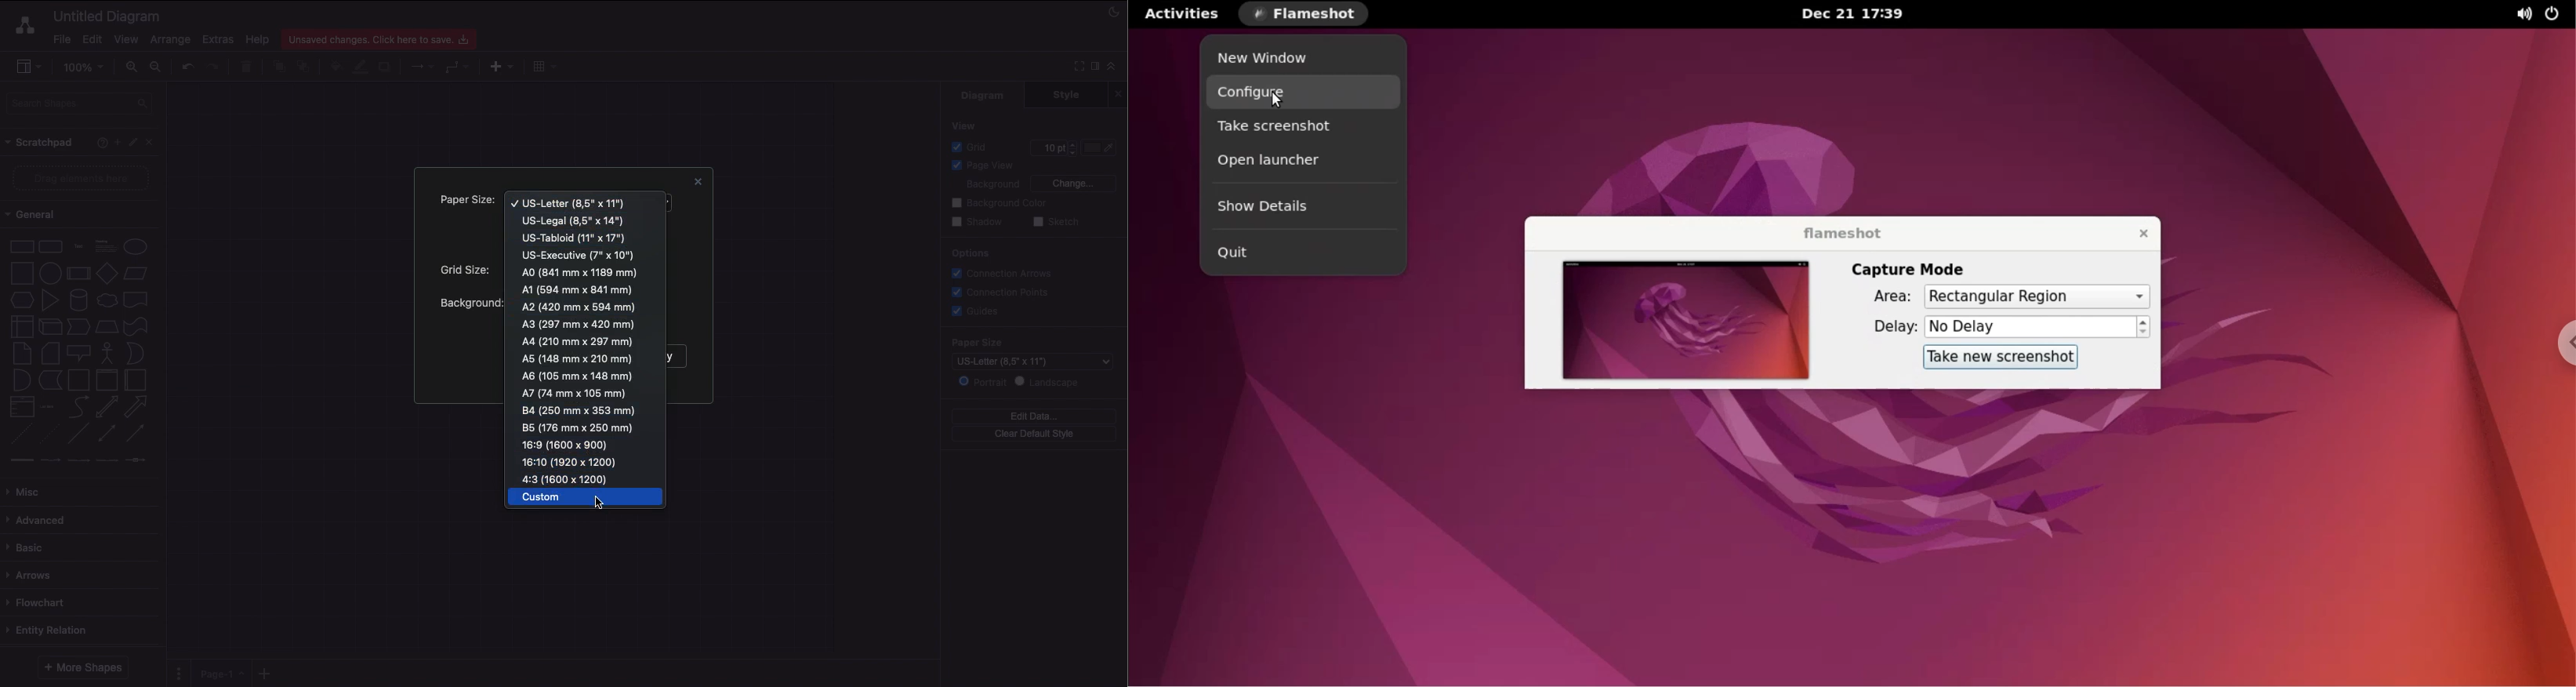  I want to click on US-tabloid, so click(575, 238).